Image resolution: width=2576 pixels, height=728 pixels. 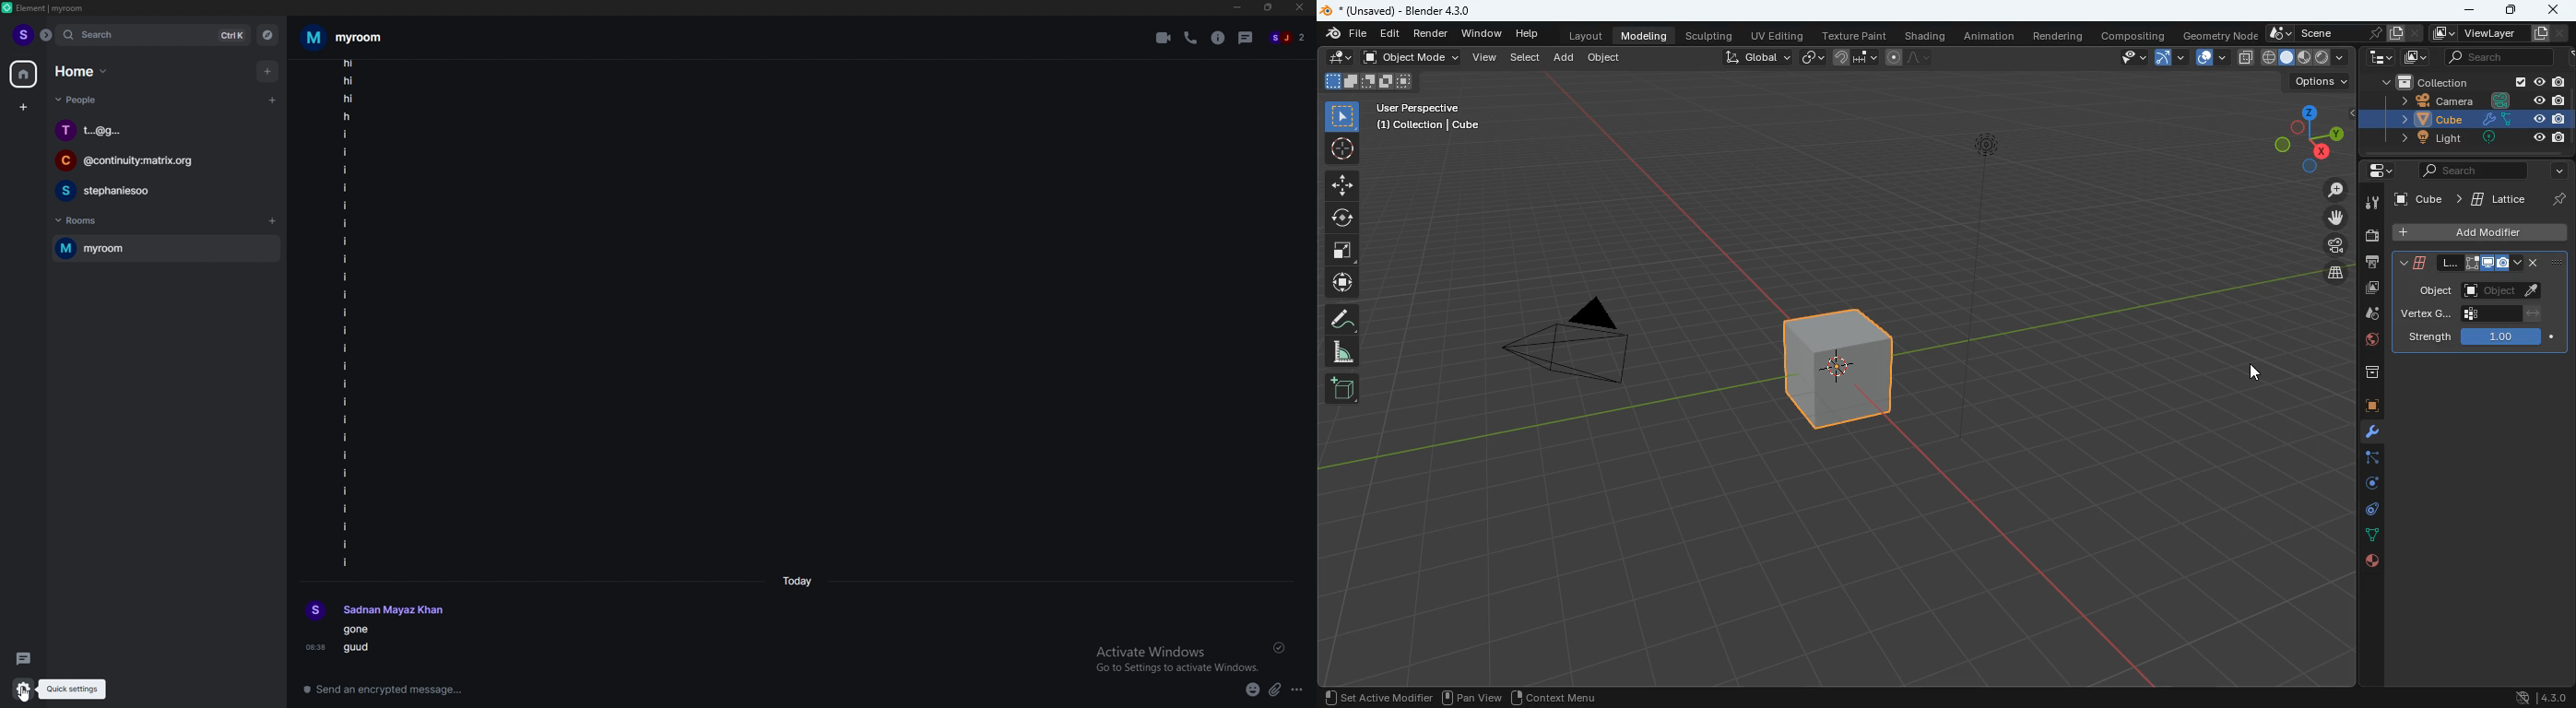 What do you see at coordinates (2062, 38) in the screenshot?
I see `rendering` at bounding box center [2062, 38].